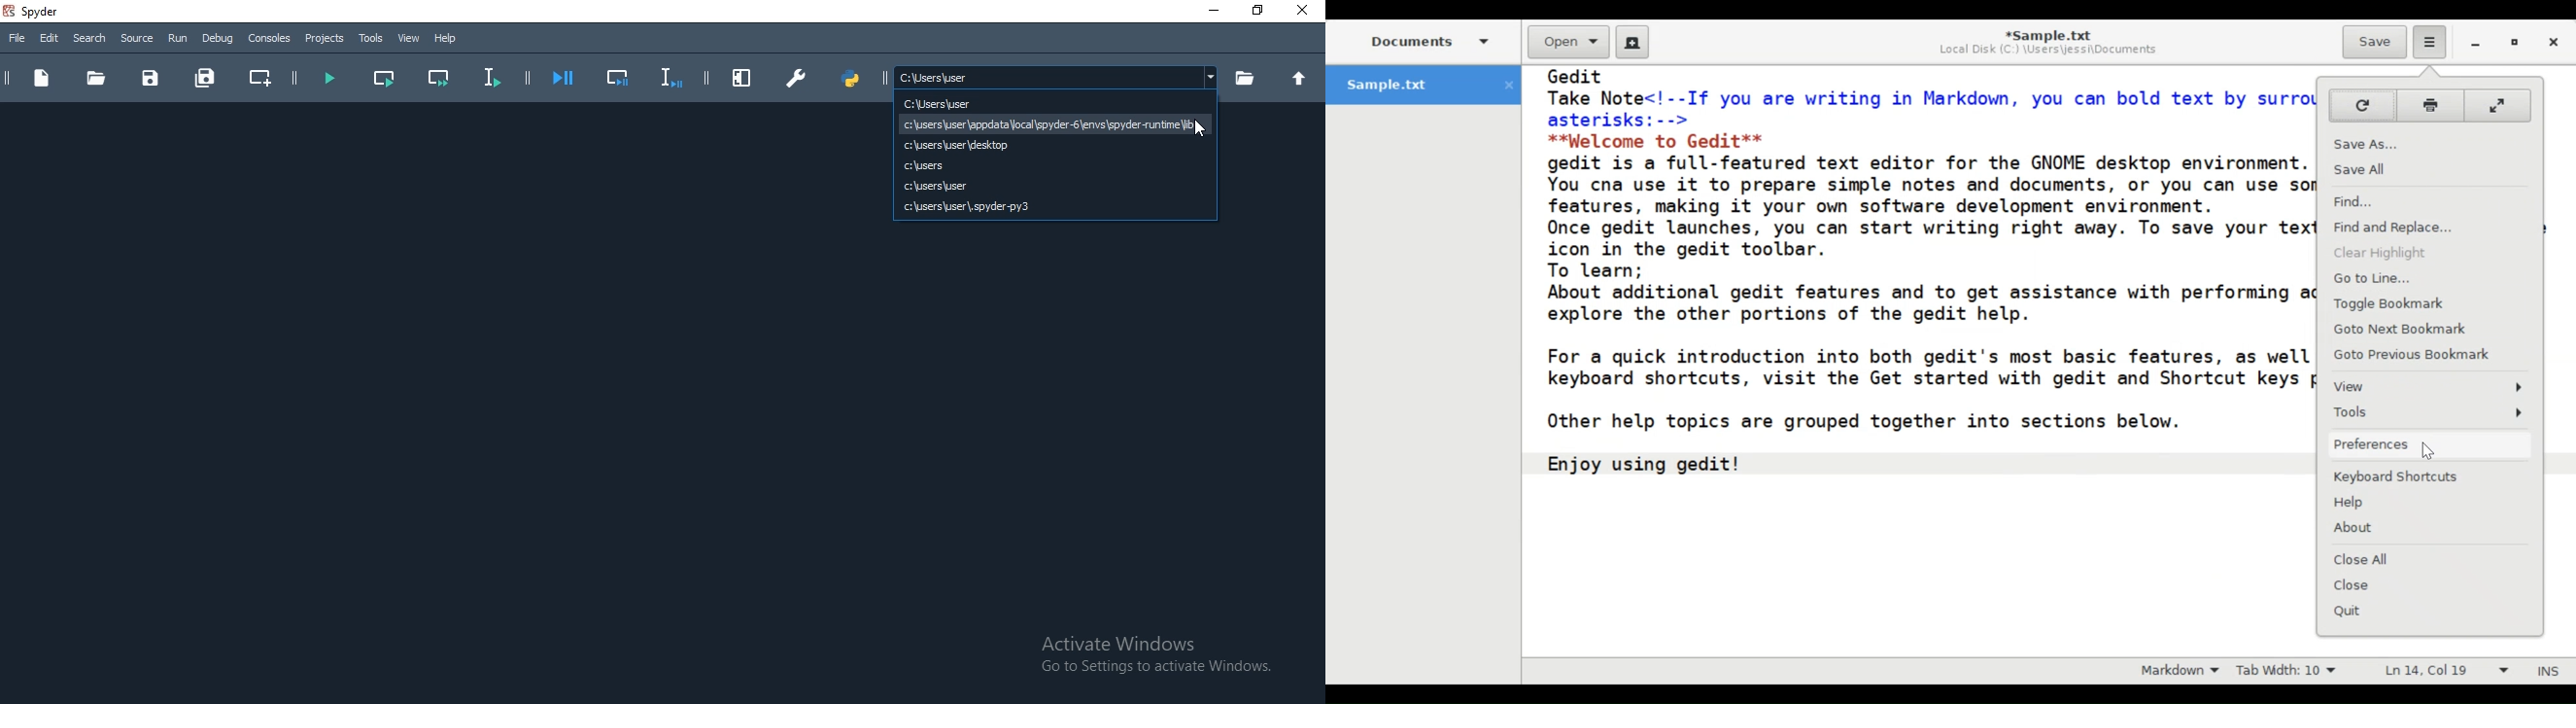 The height and width of the screenshot is (728, 2576). Describe the element at coordinates (2554, 43) in the screenshot. I see `Close` at that location.